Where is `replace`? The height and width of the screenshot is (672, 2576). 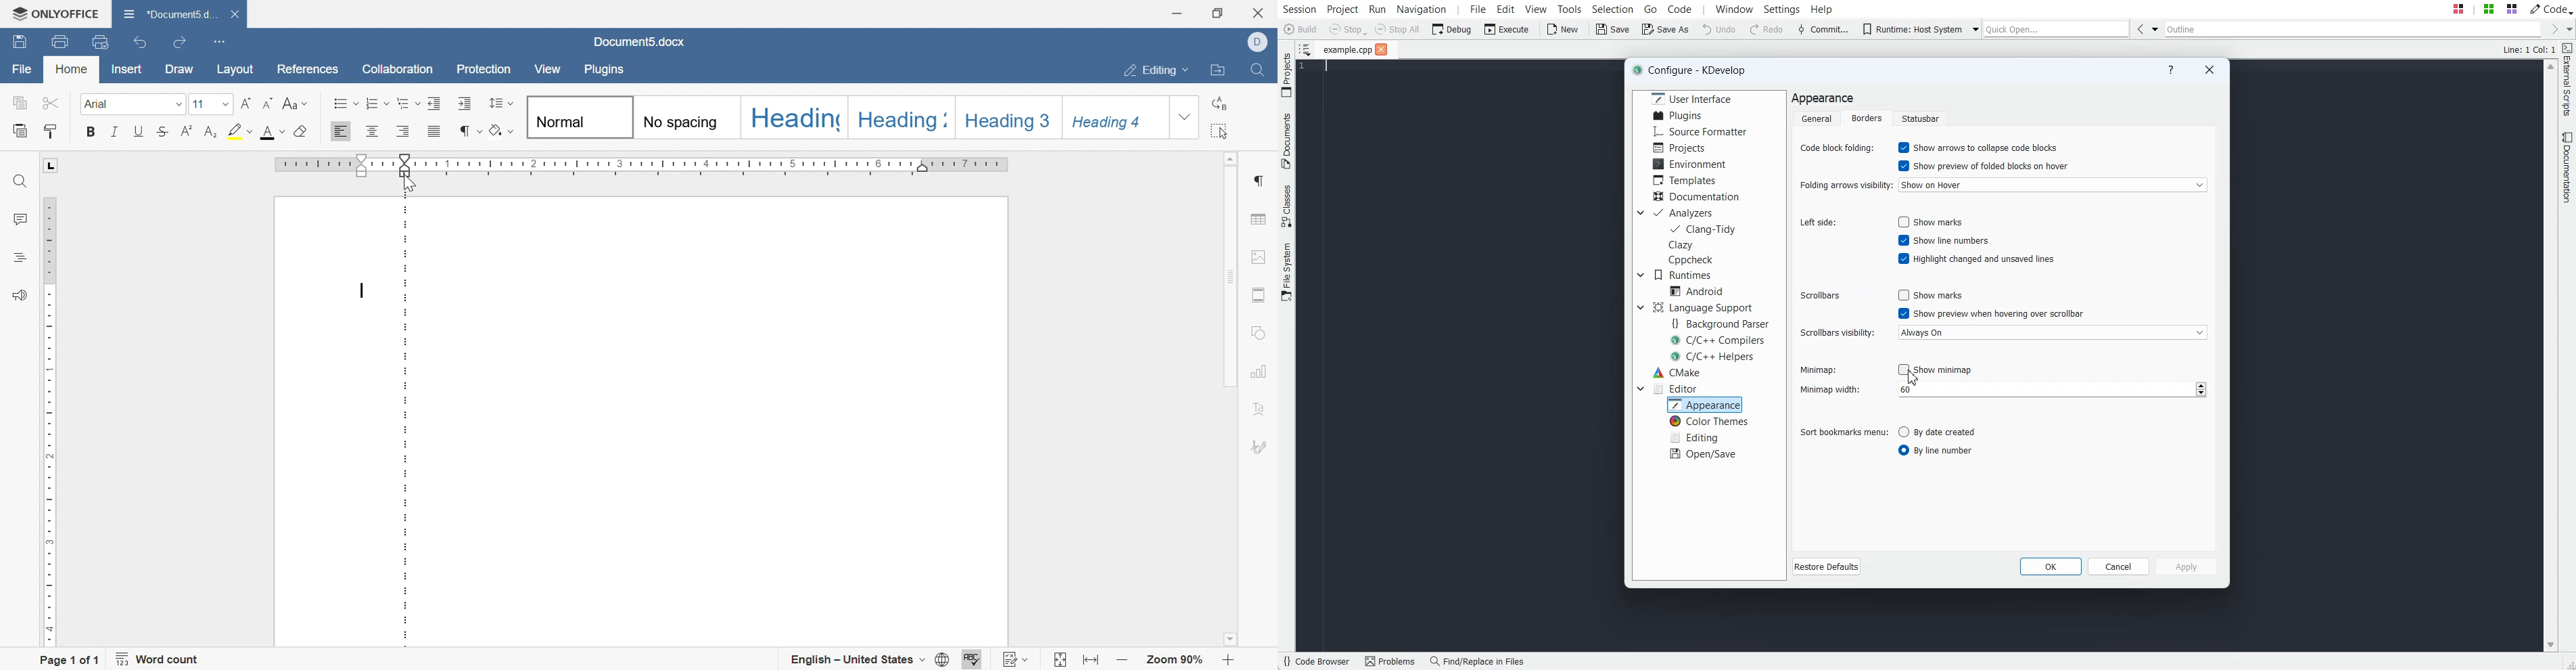
replace is located at coordinates (1224, 101).